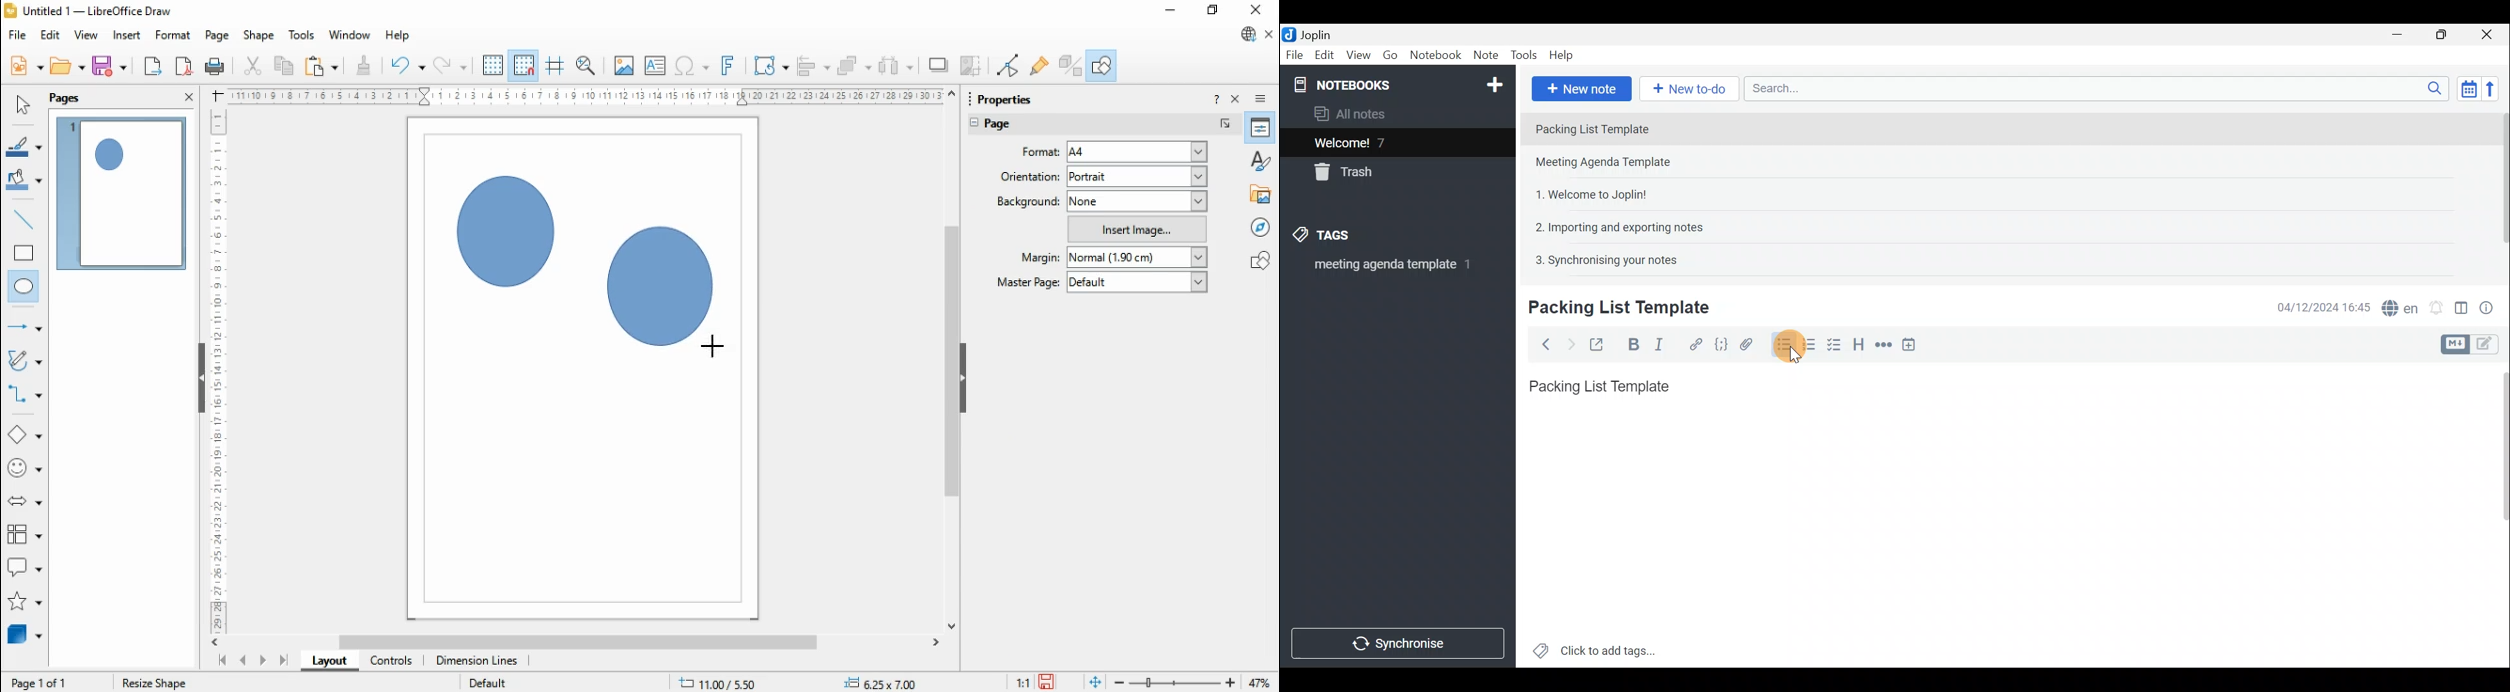 The image size is (2520, 700). Describe the element at coordinates (1598, 343) in the screenshot. I see `Toggle external editing` at that location.